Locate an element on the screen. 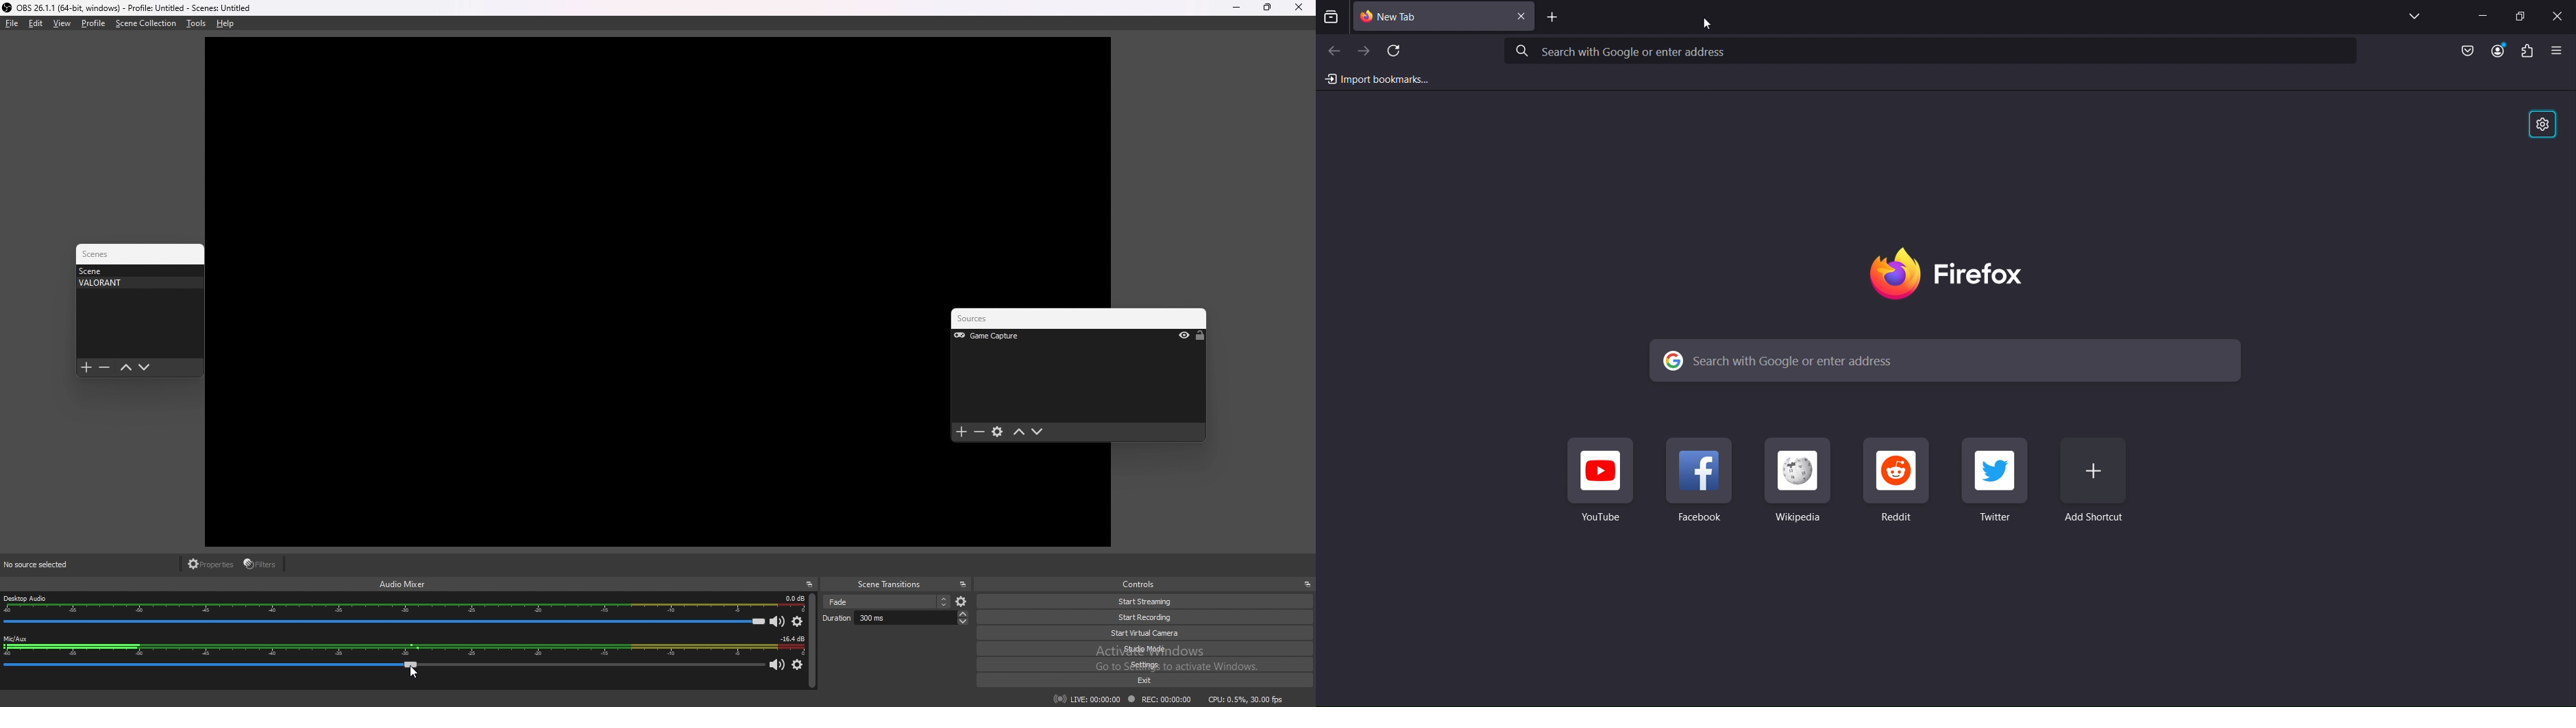  hide is located at coordinates (1184, 336).